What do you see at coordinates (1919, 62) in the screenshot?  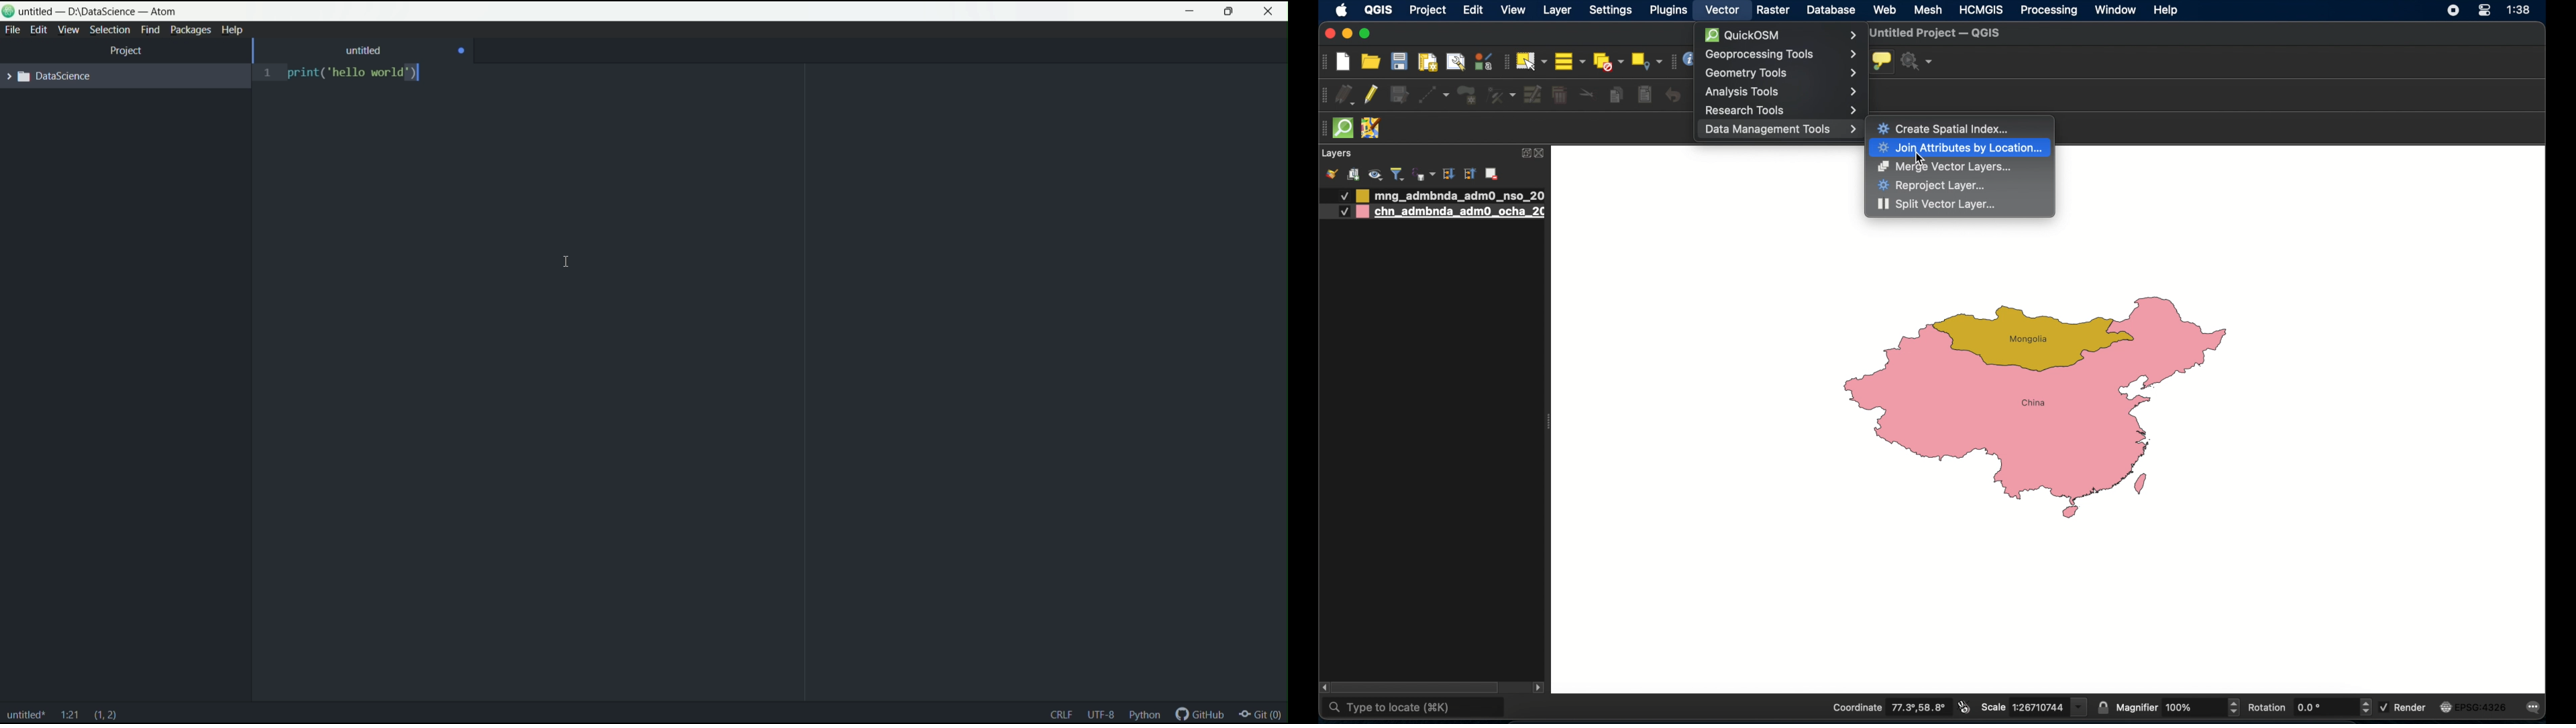 I see `no action selected` at bounding box center [1919, 62].